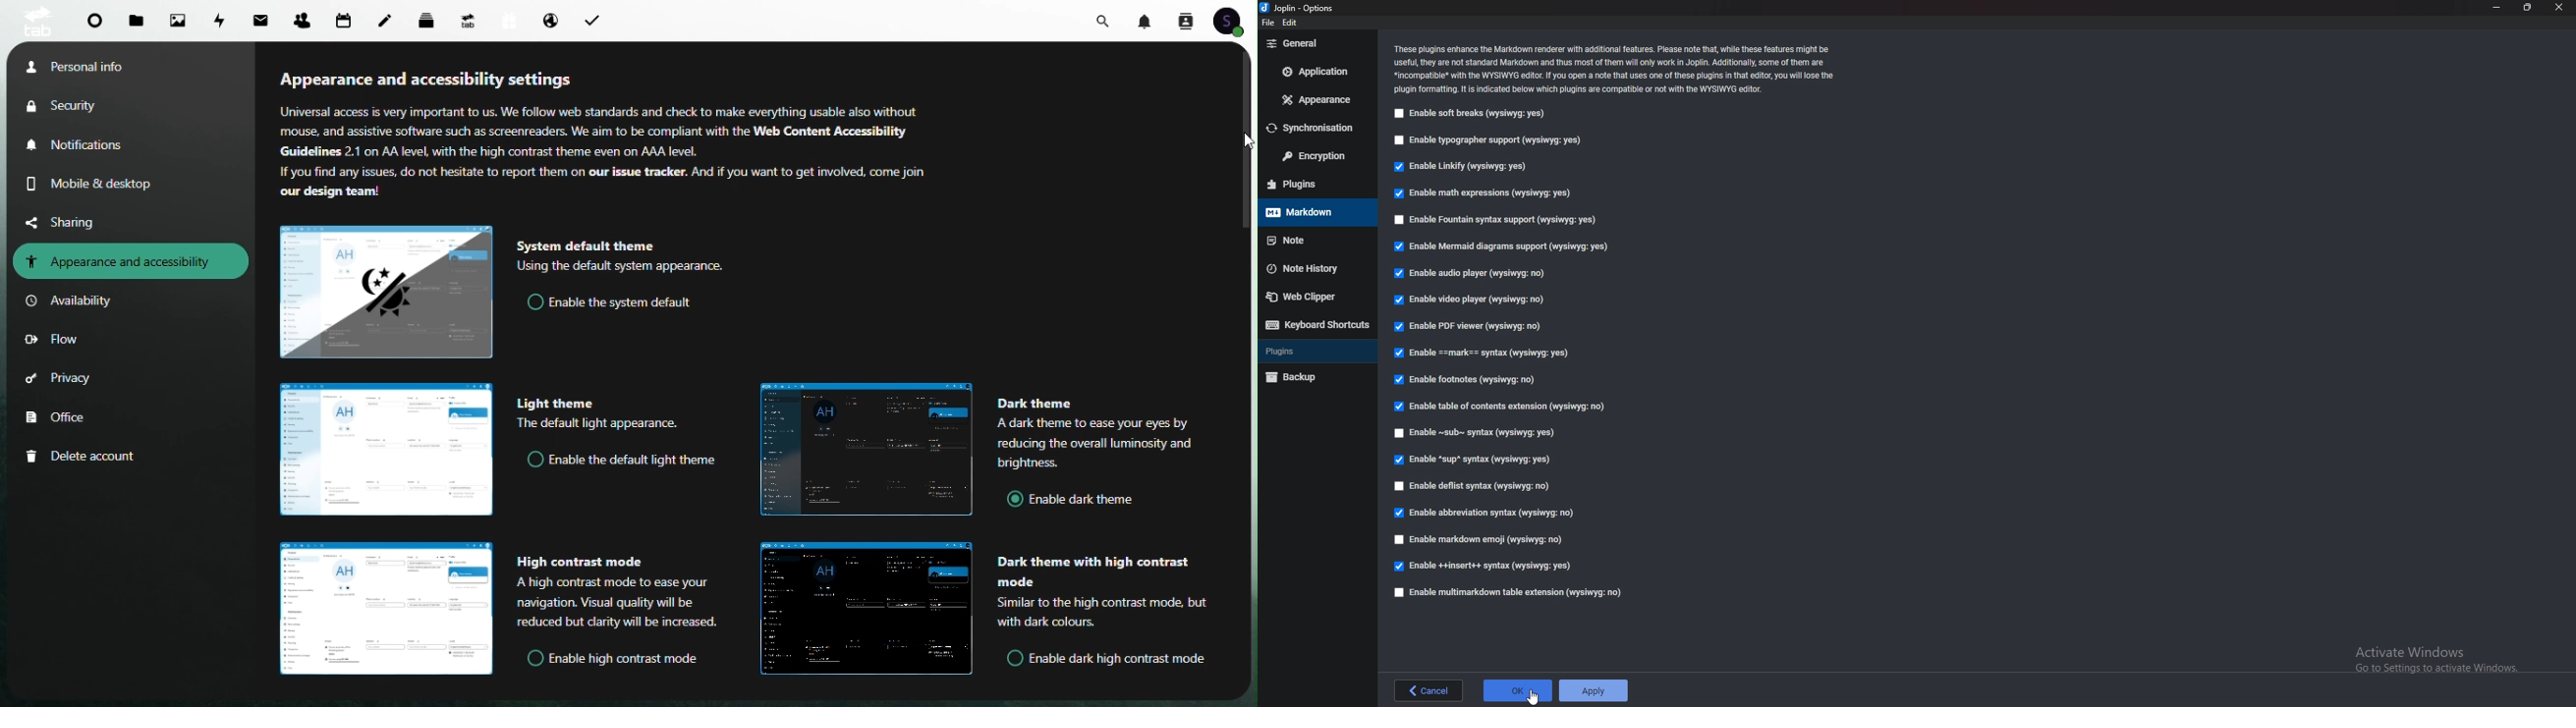 The image size is (2576, 728). What do you see at coordinates (596, 424) in the screenshot?
I see `The default light appearance` at bounding box center [596, 424].